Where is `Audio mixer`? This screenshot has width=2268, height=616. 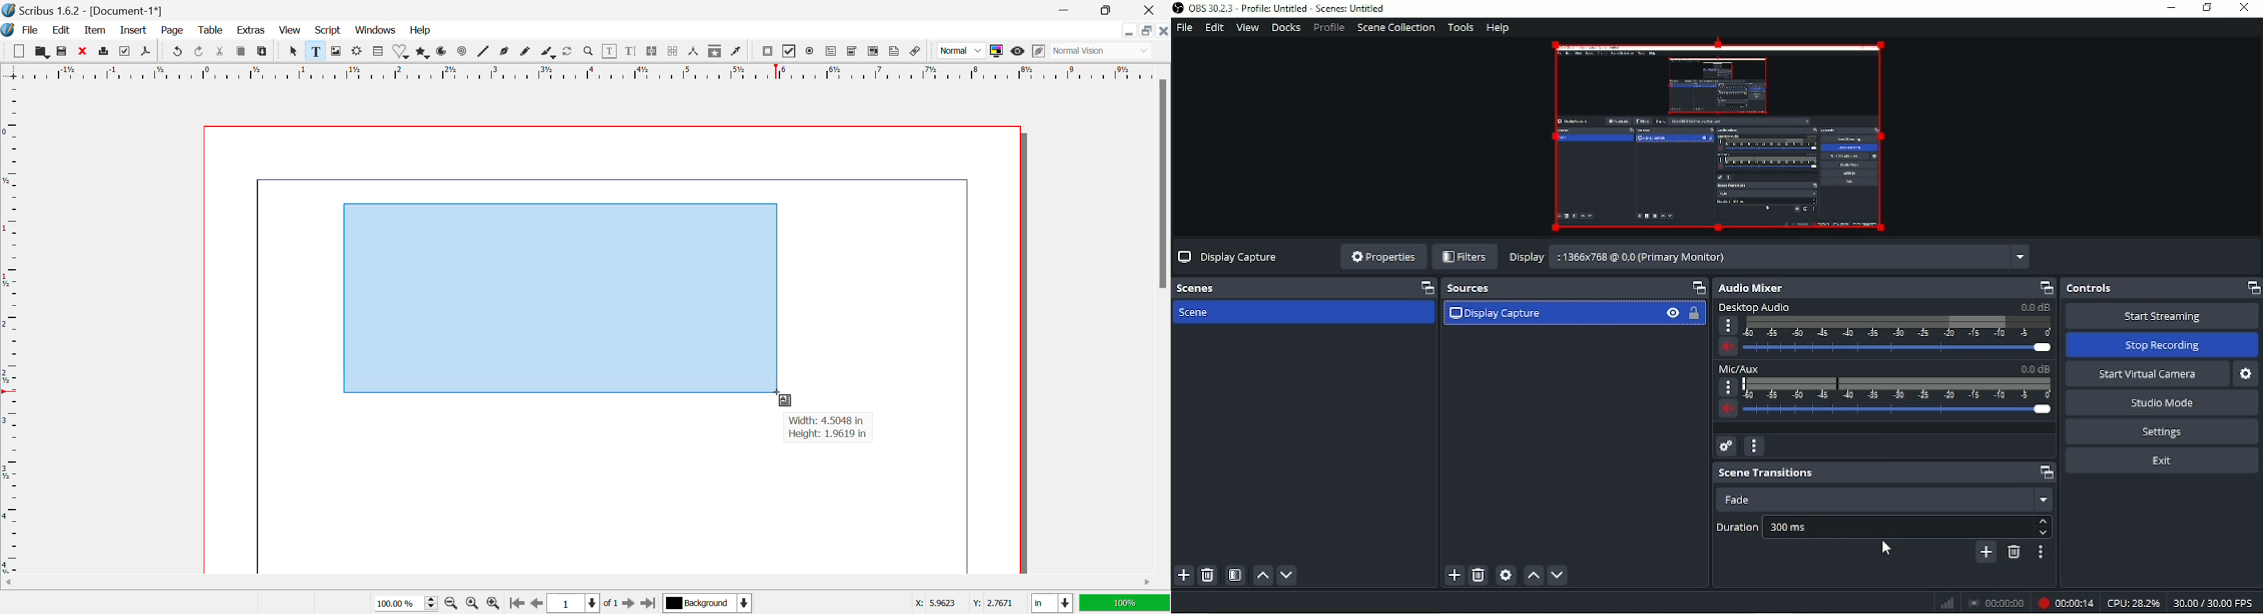
Audio mixer is located at coordinates (2010, 287).